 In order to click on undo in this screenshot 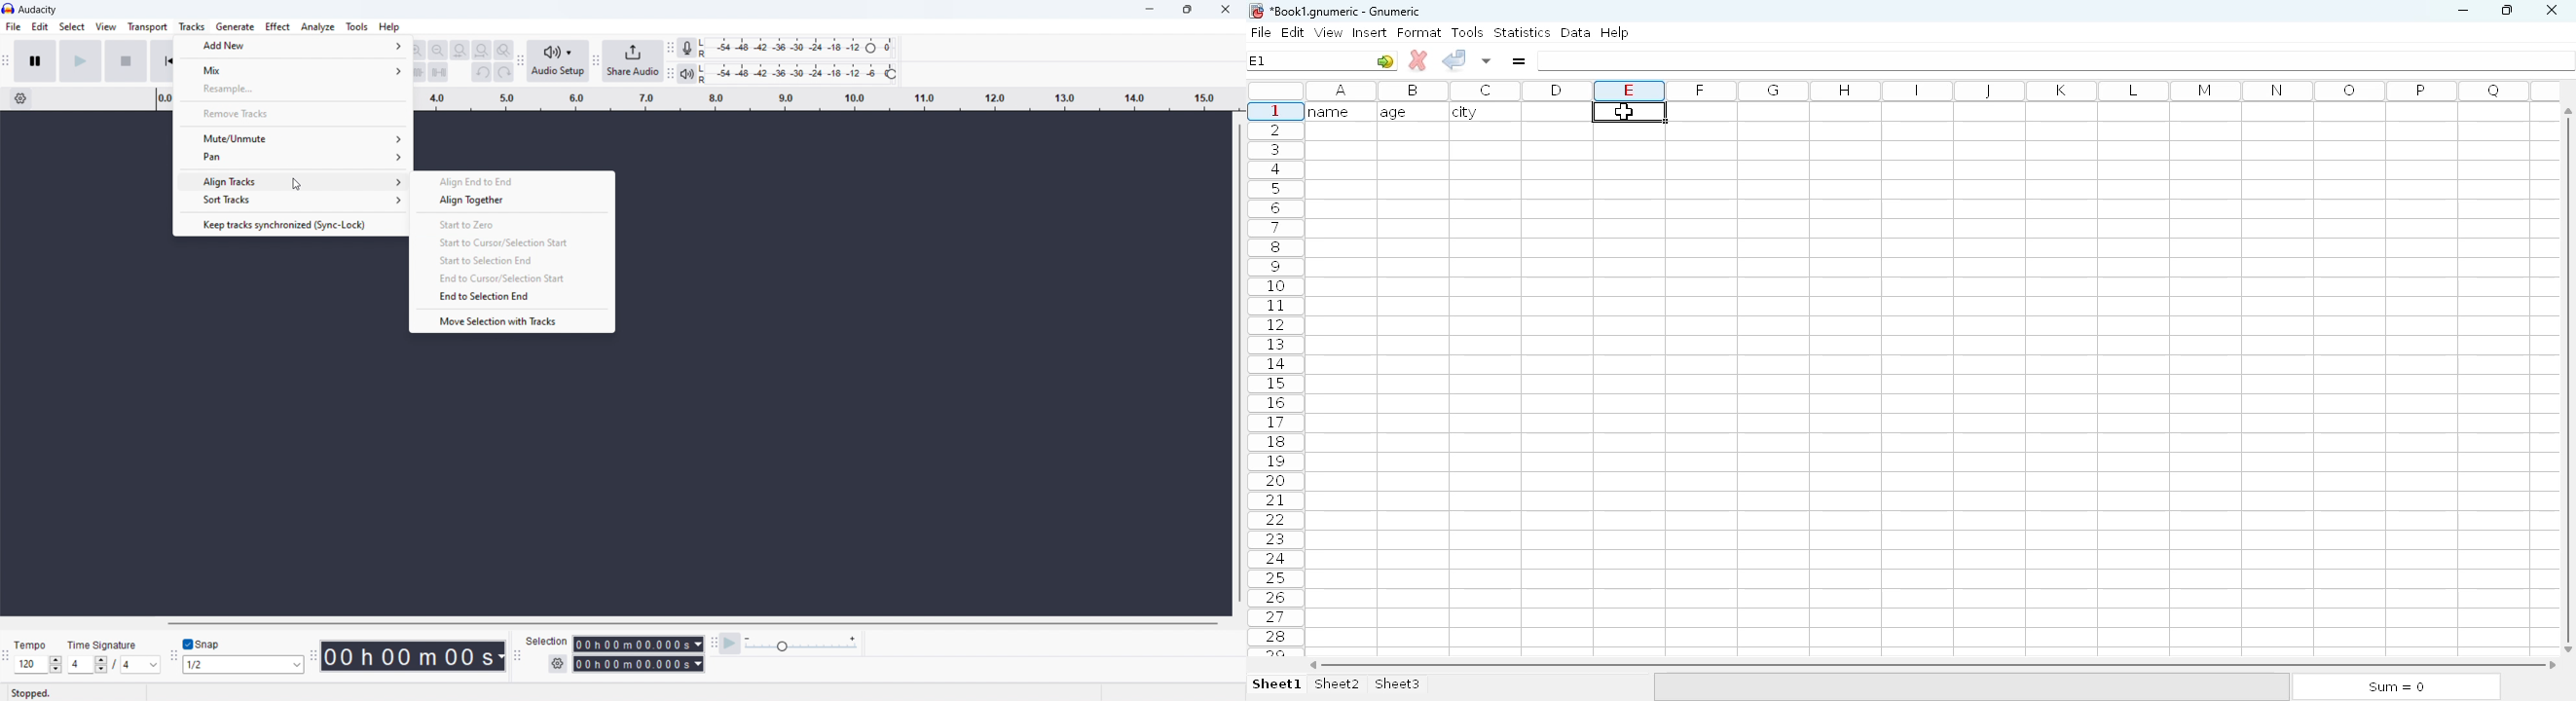, I will do `click(482, 72)`.